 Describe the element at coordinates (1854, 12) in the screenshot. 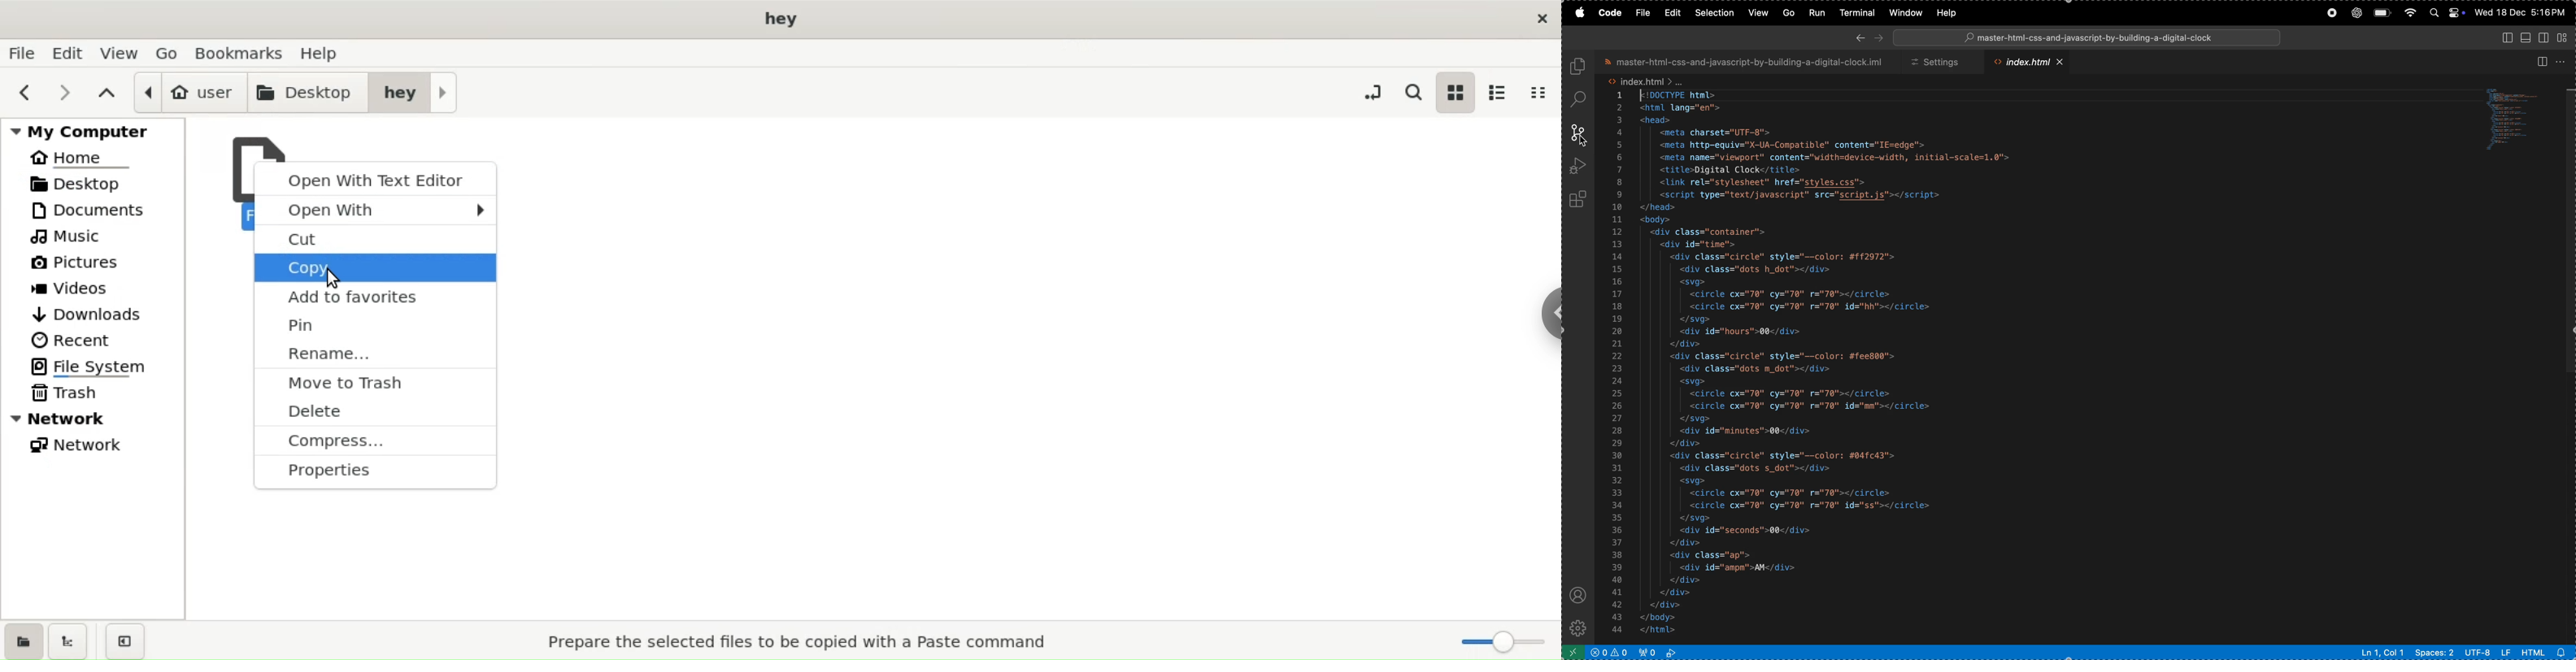

I see `terminal` at that location.